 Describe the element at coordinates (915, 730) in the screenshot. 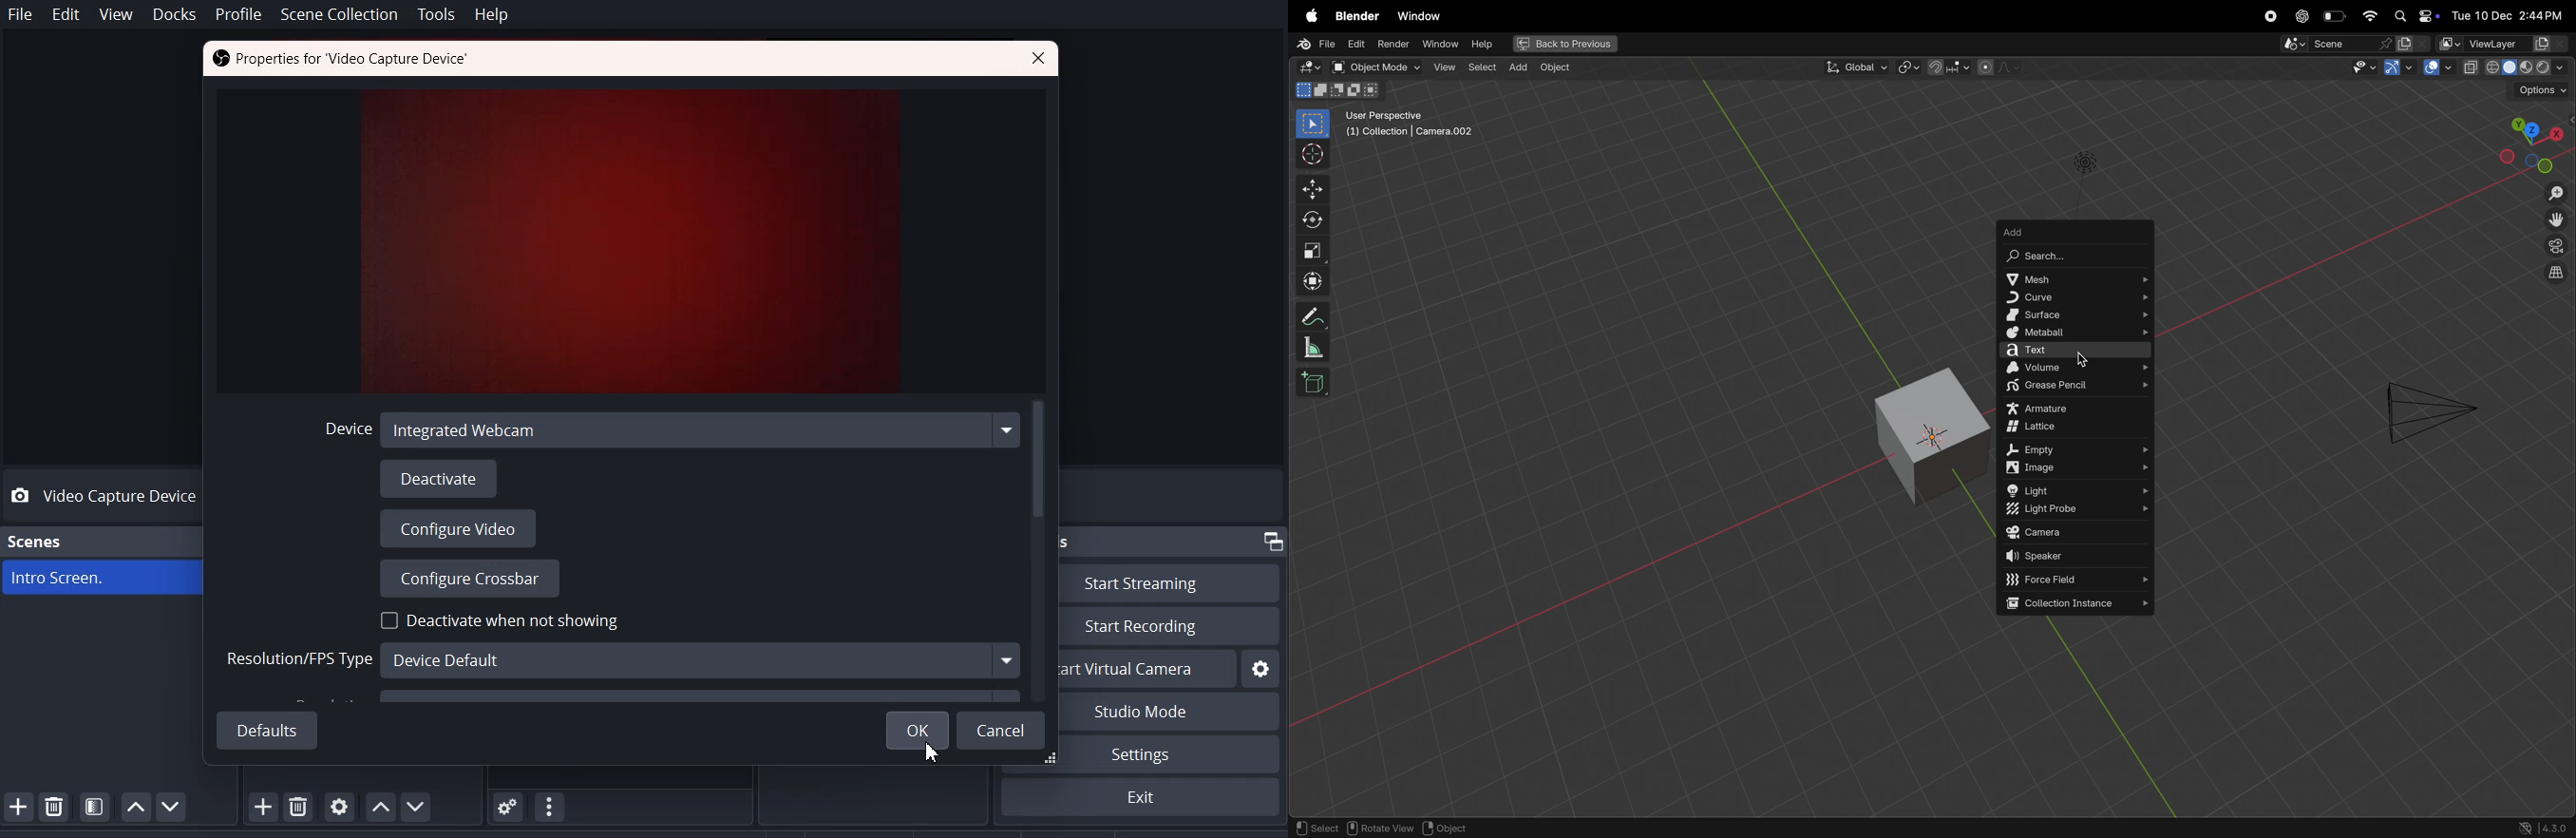

I see `OK` at that location.